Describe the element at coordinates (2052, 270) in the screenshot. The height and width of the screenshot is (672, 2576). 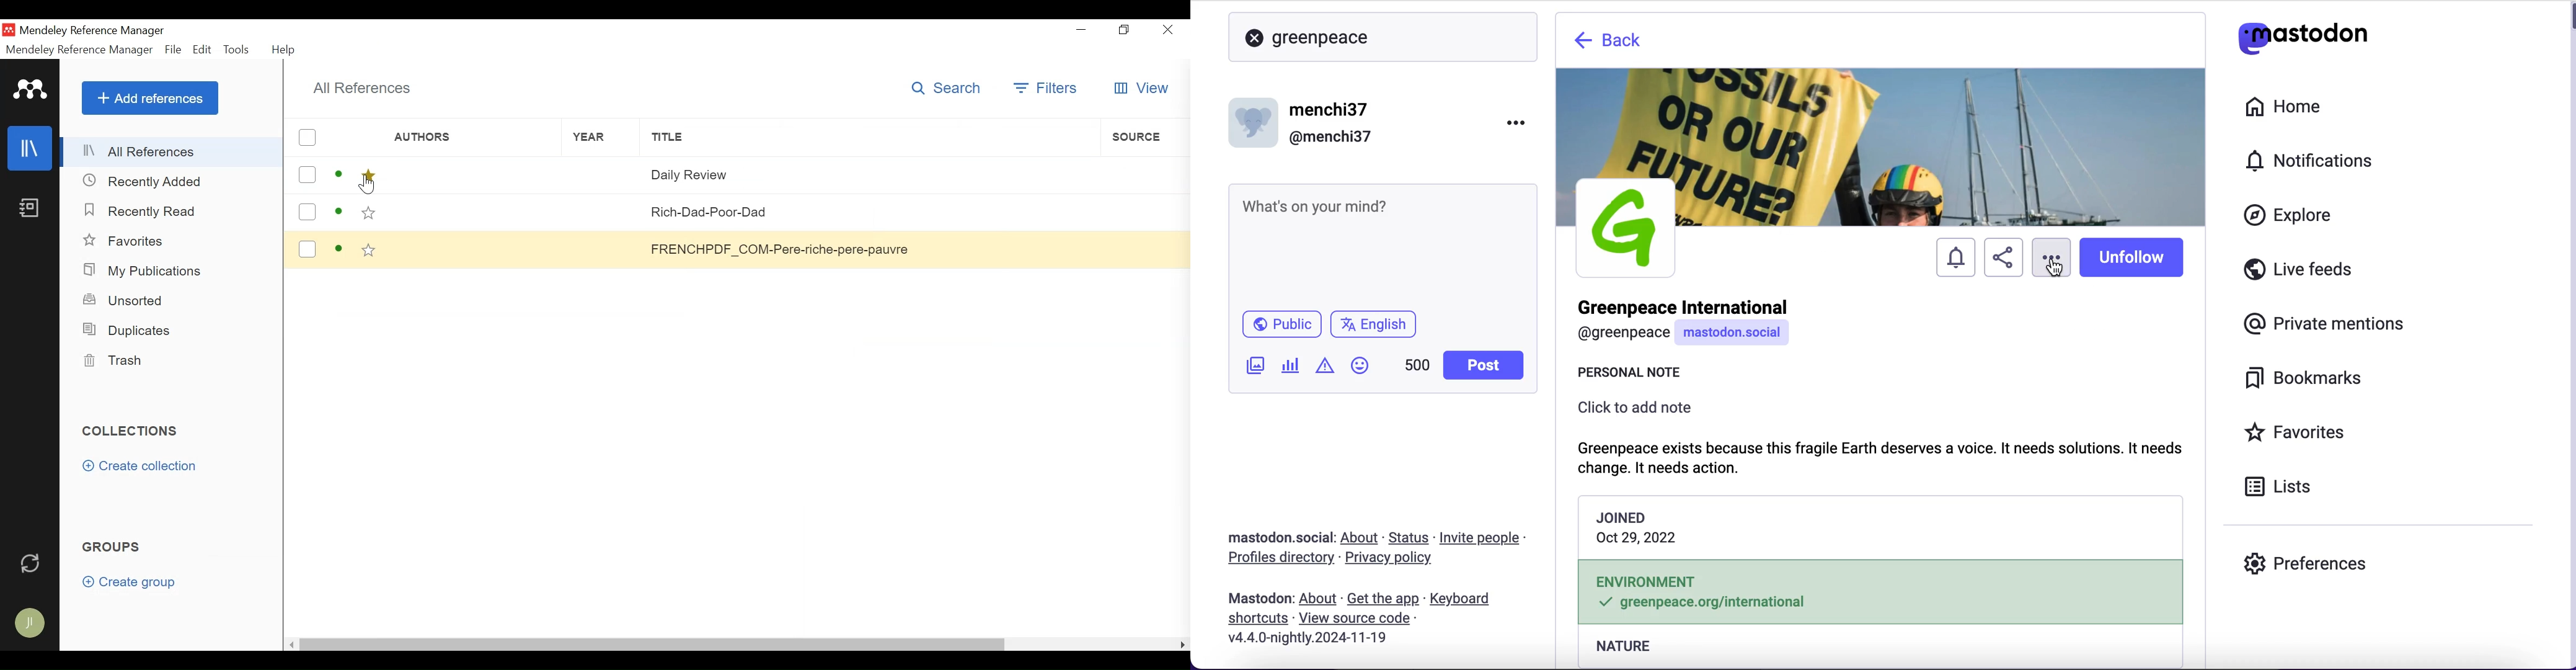
I see `cursor` at that location.